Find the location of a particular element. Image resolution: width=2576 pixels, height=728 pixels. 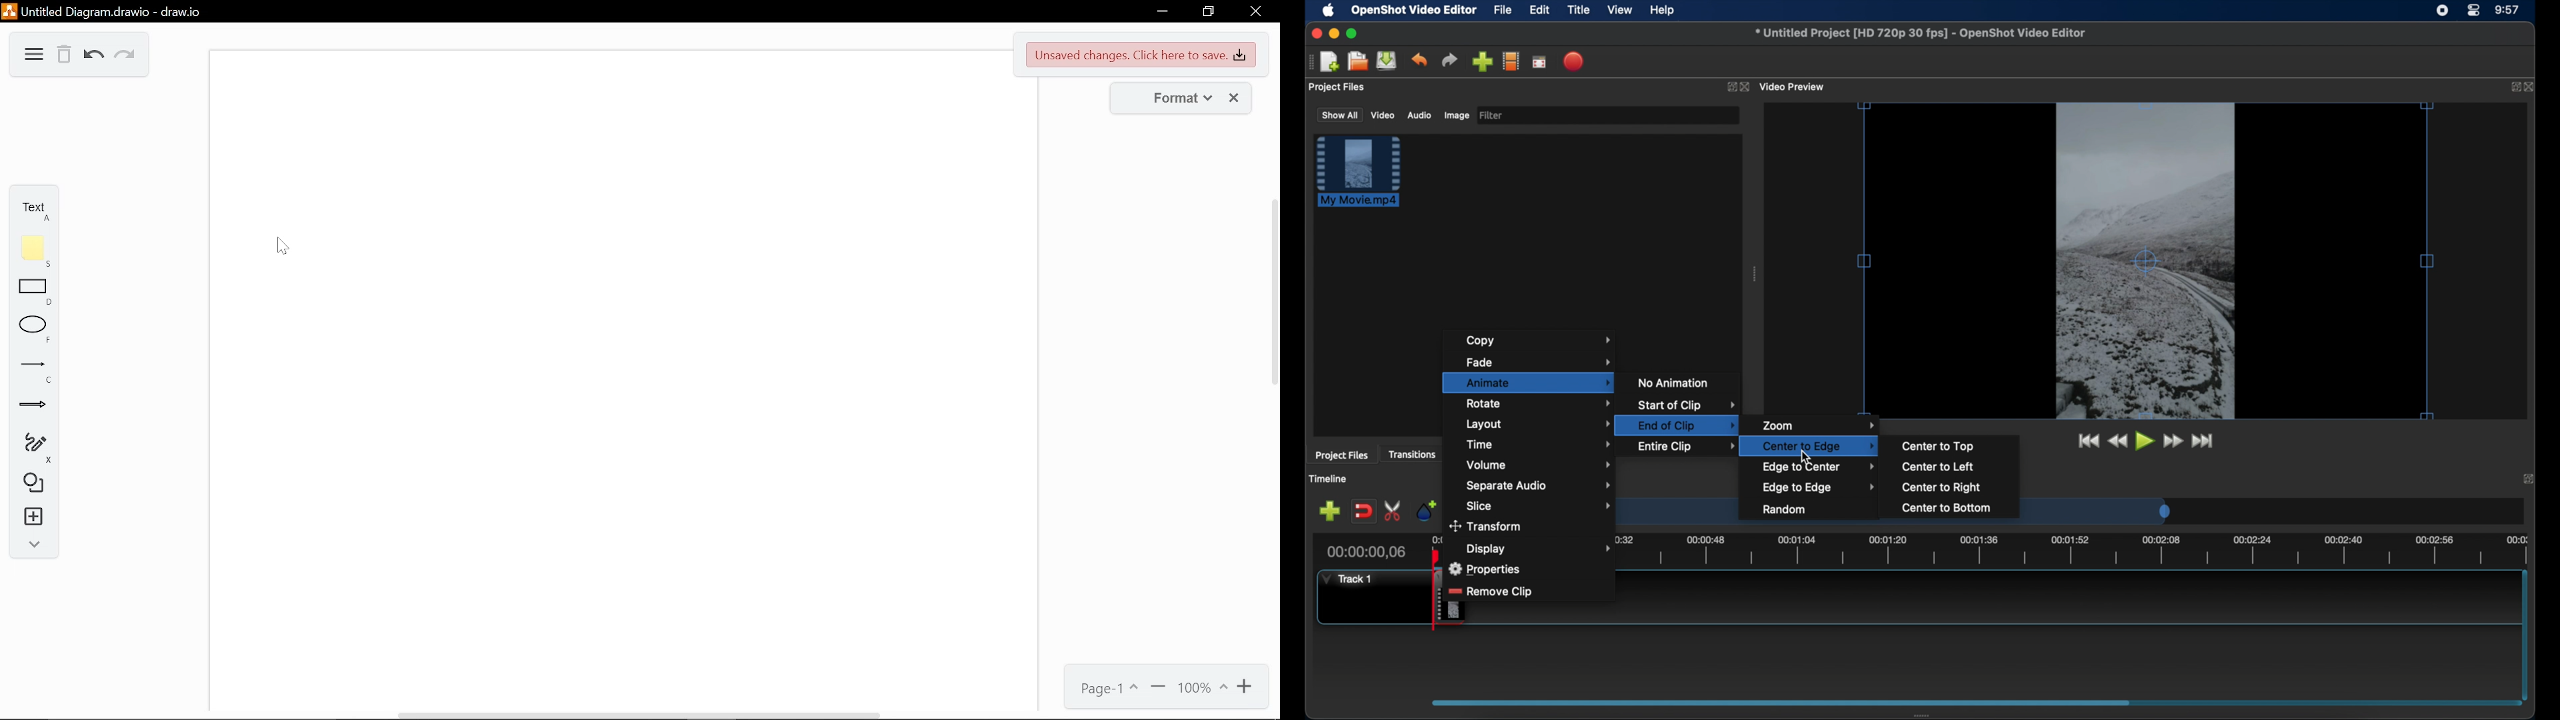

time menu is located at coordinates (1539, 443).